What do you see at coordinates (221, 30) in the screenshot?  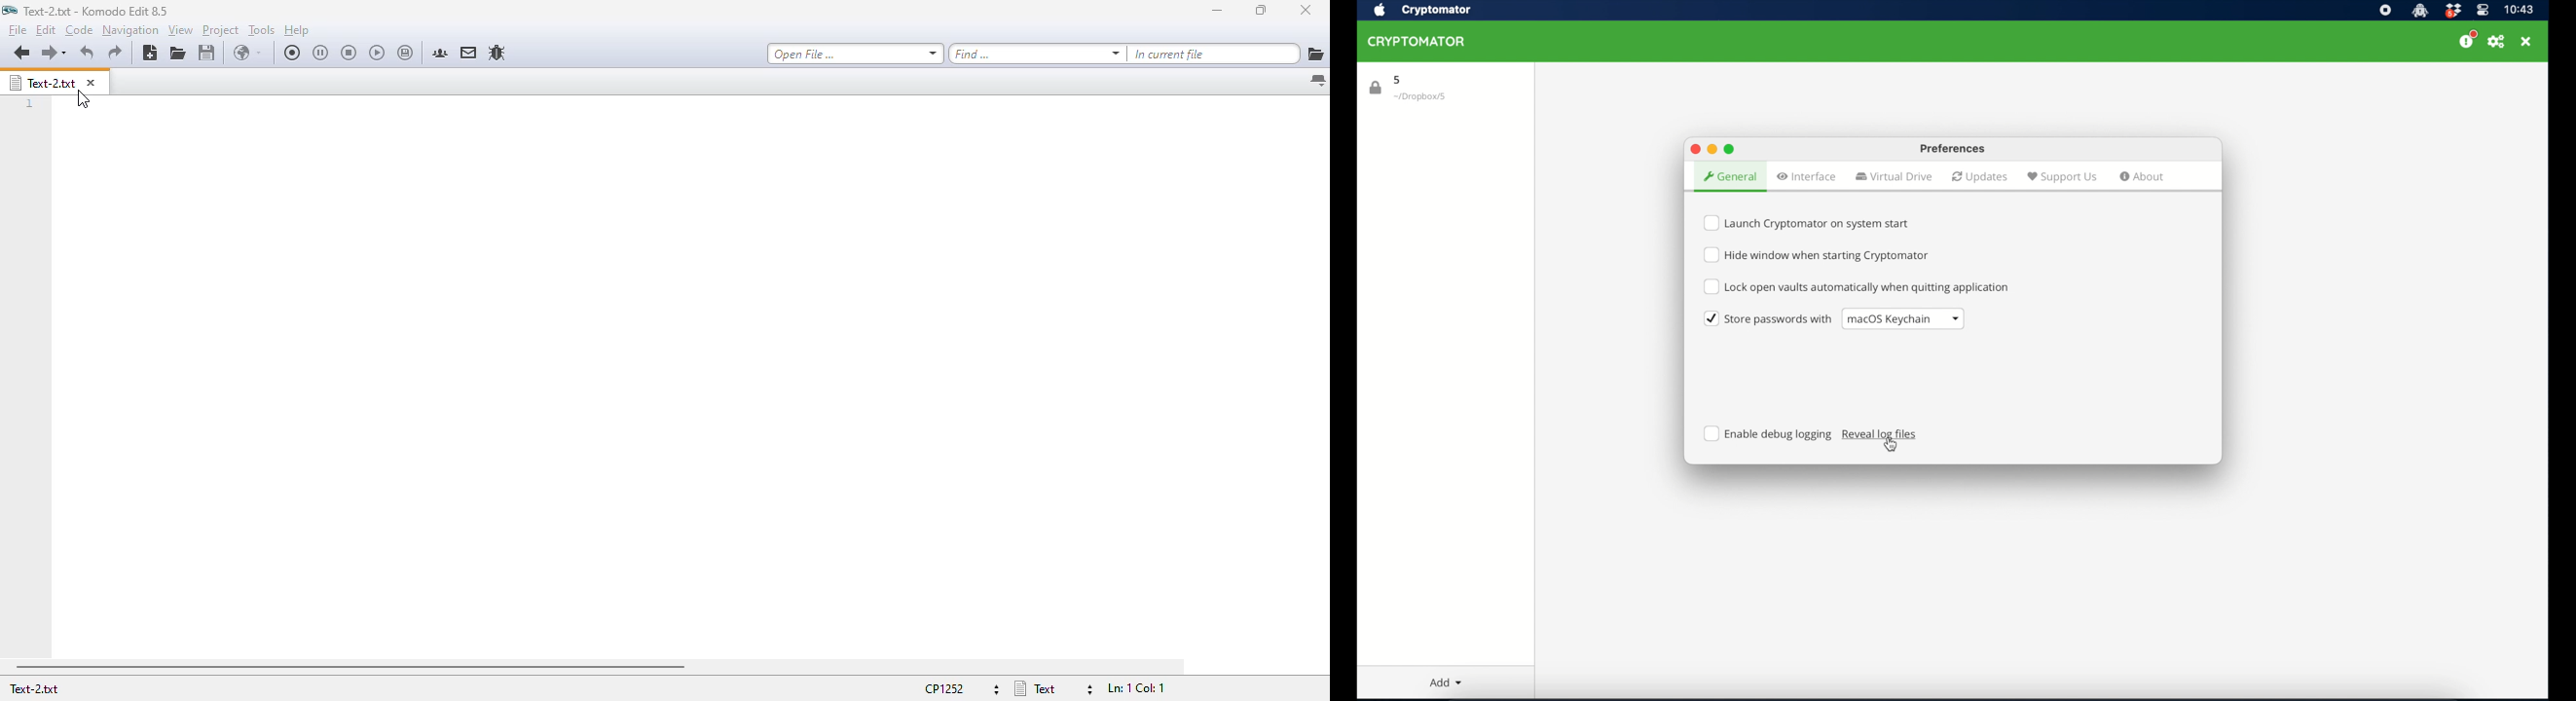 I see `project` at bounding box center [221, 30].